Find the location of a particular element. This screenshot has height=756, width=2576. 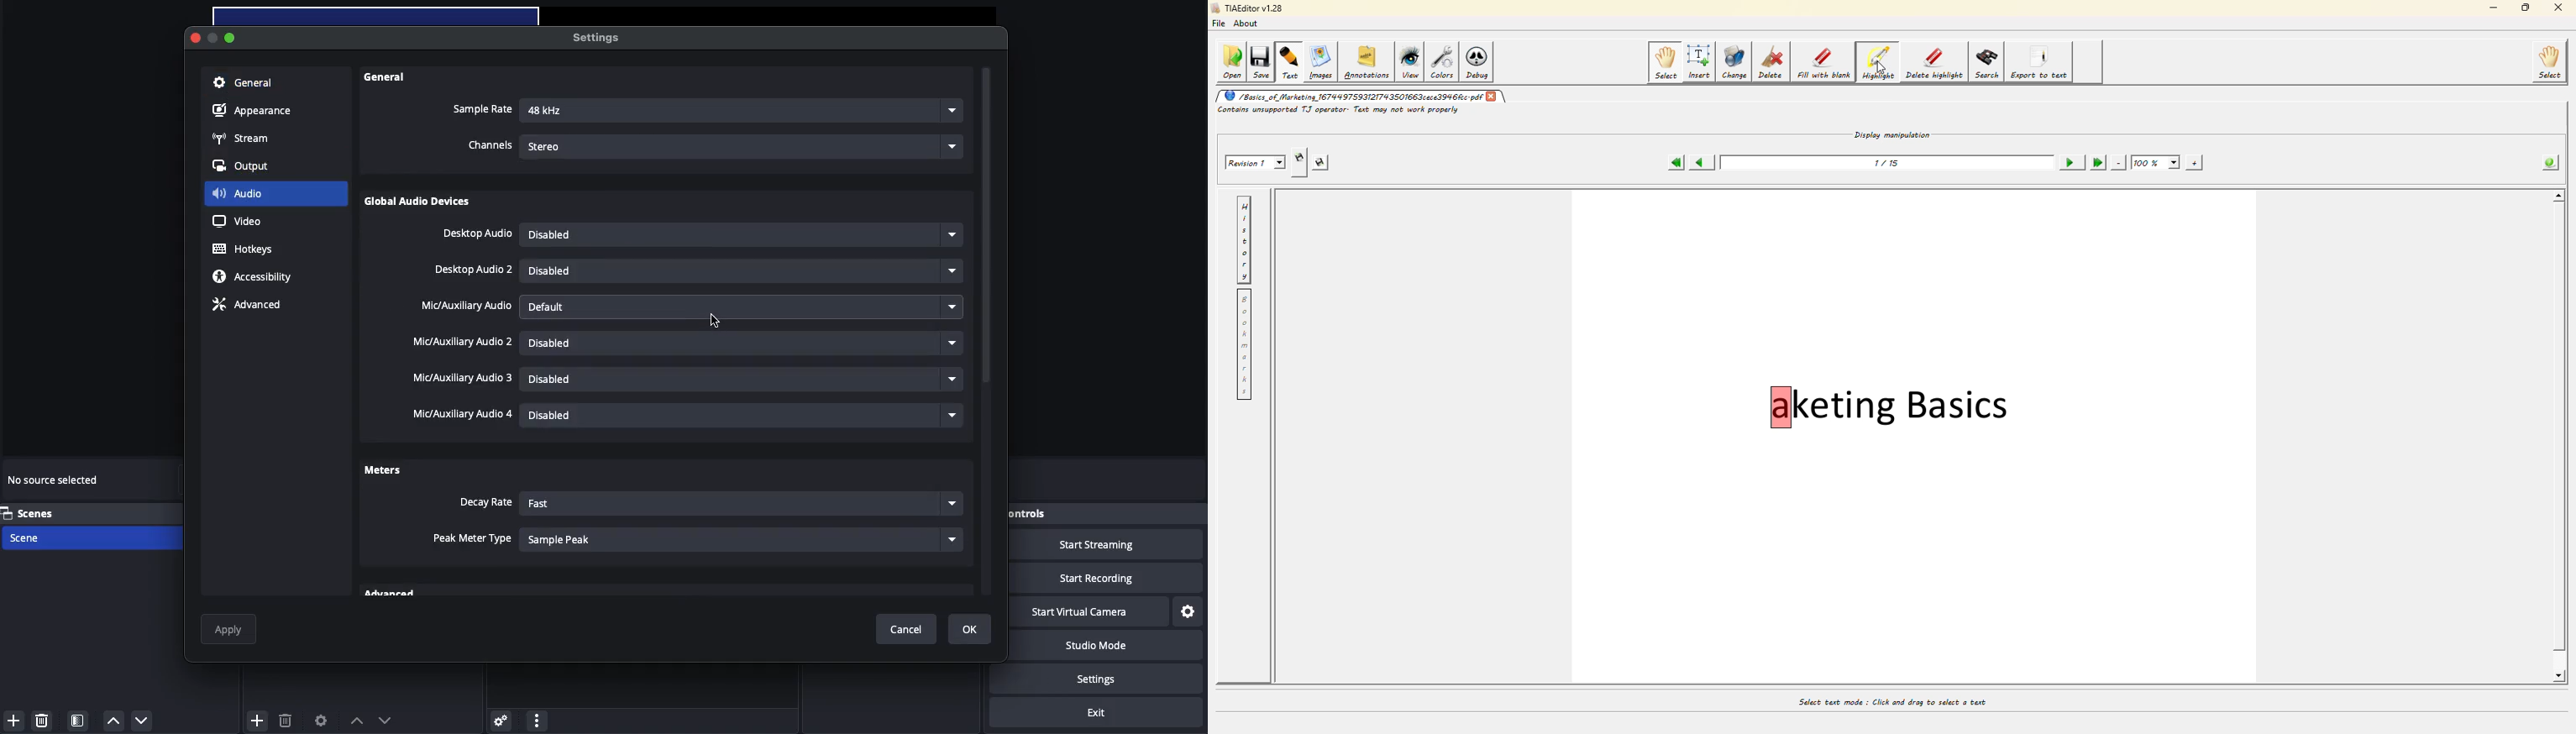

Settings is located at coordinates (1110, 679).